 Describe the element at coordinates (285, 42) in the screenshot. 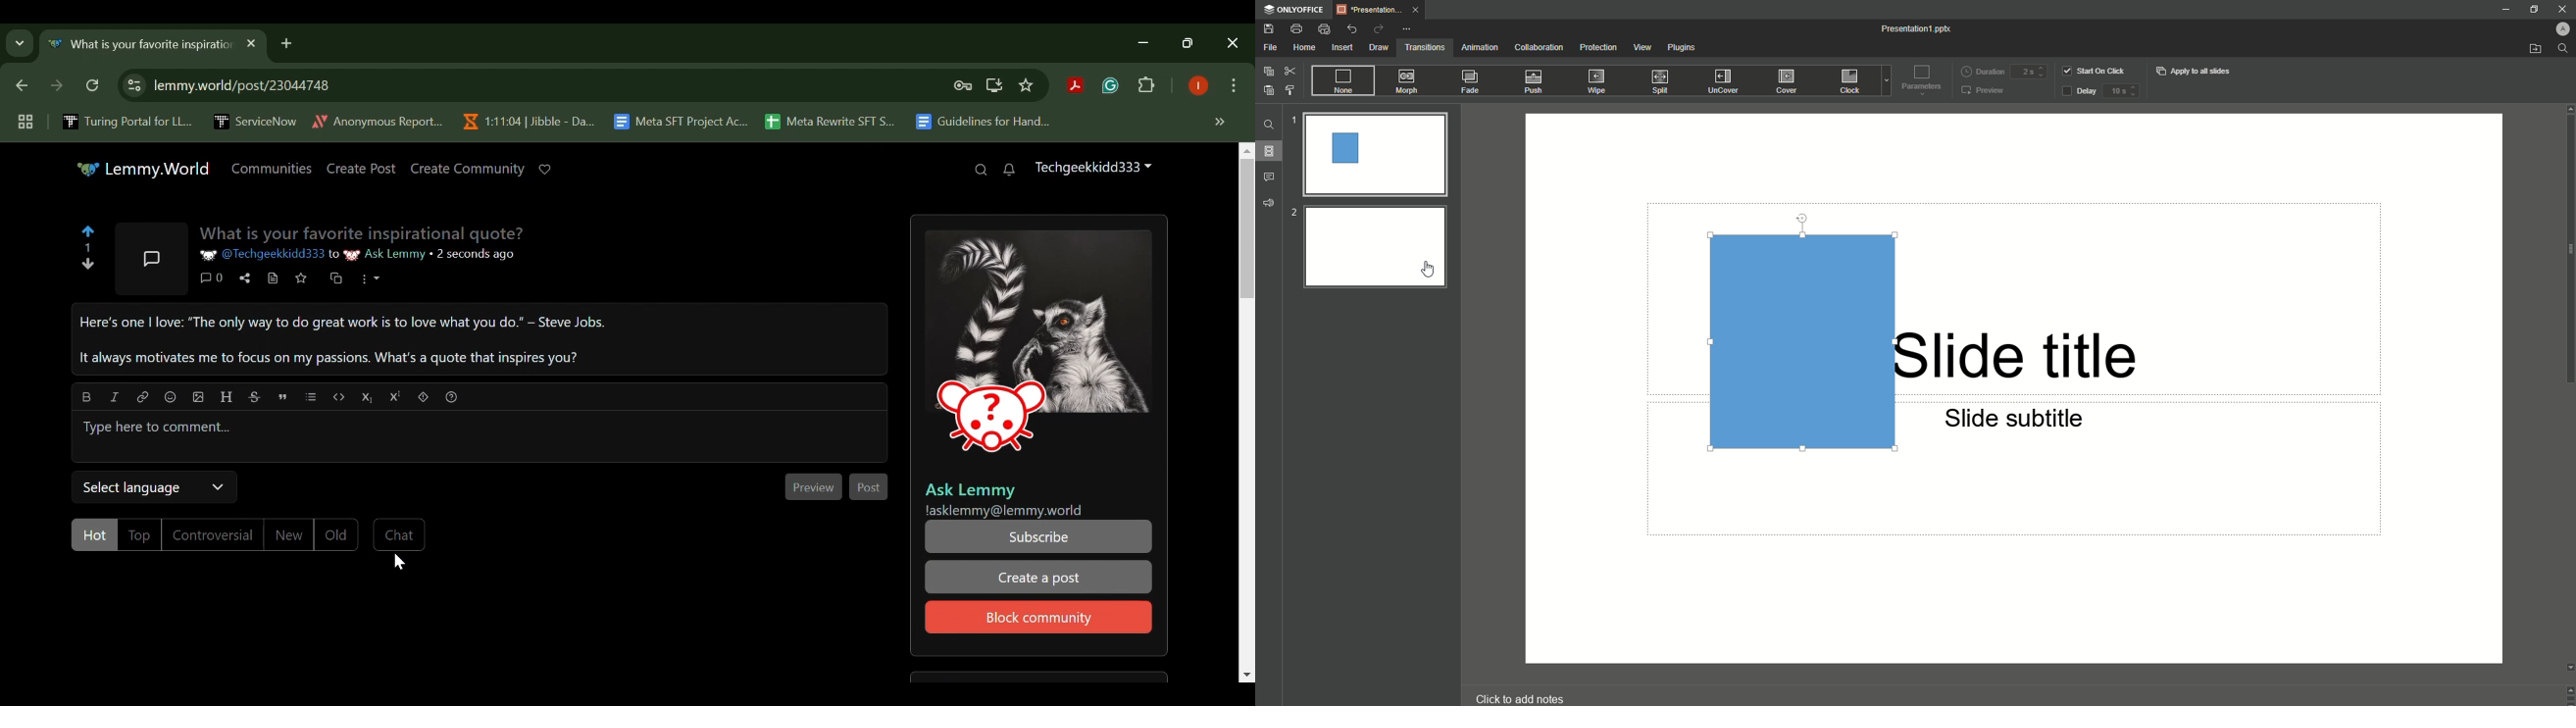

I see `Add Tab` at that location.